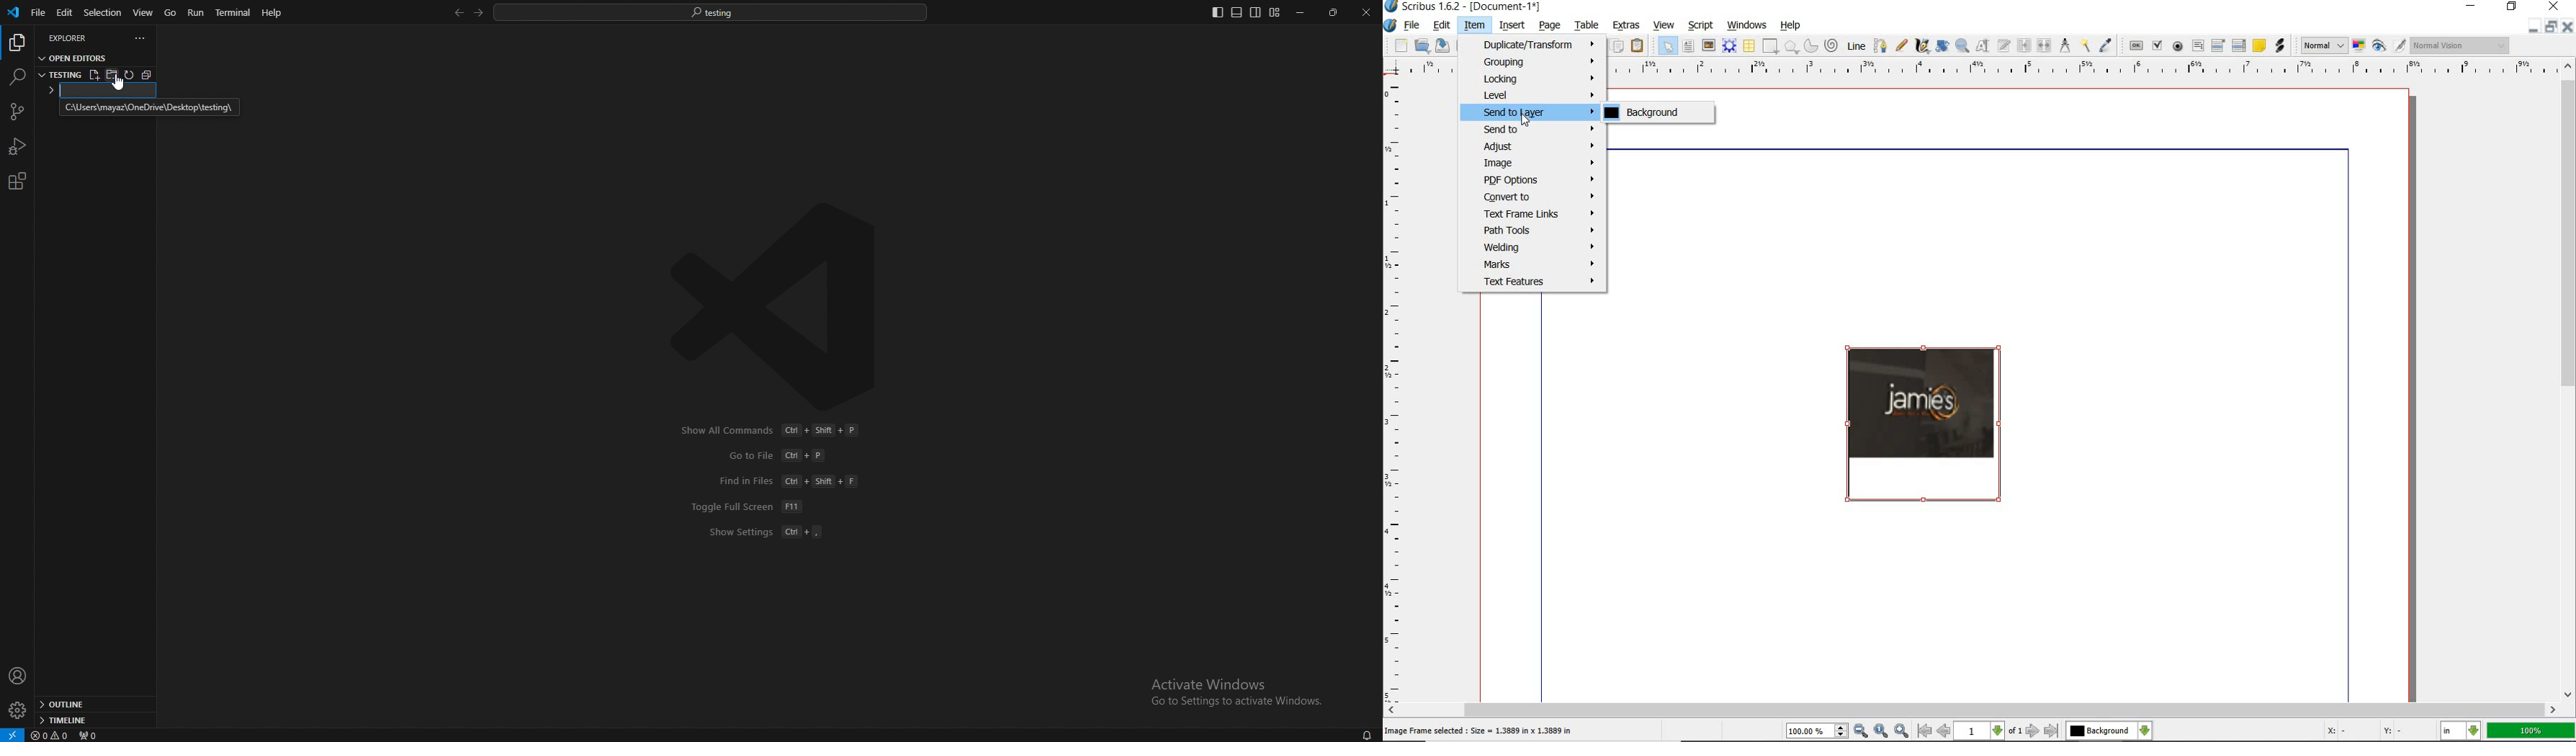 The image size is (2576, 756). I want to click on collapse, so click(151, 74).